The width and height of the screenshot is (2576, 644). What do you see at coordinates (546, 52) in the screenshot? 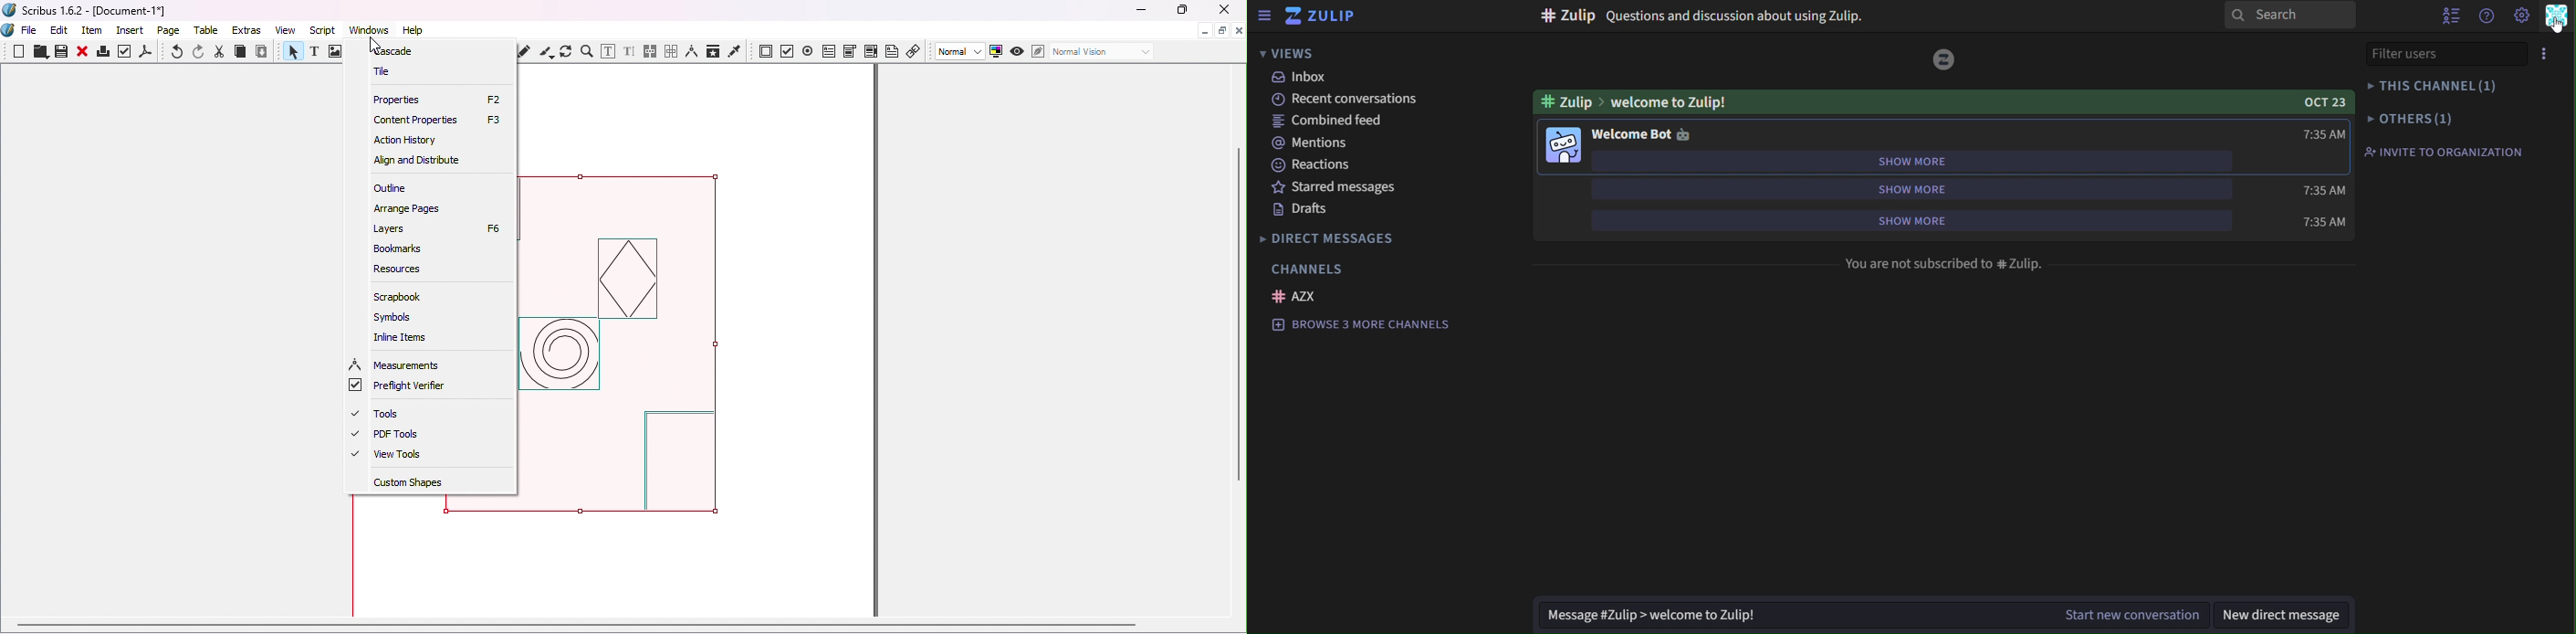
I see `Calligraphic line` at bounding box center [546, 52].